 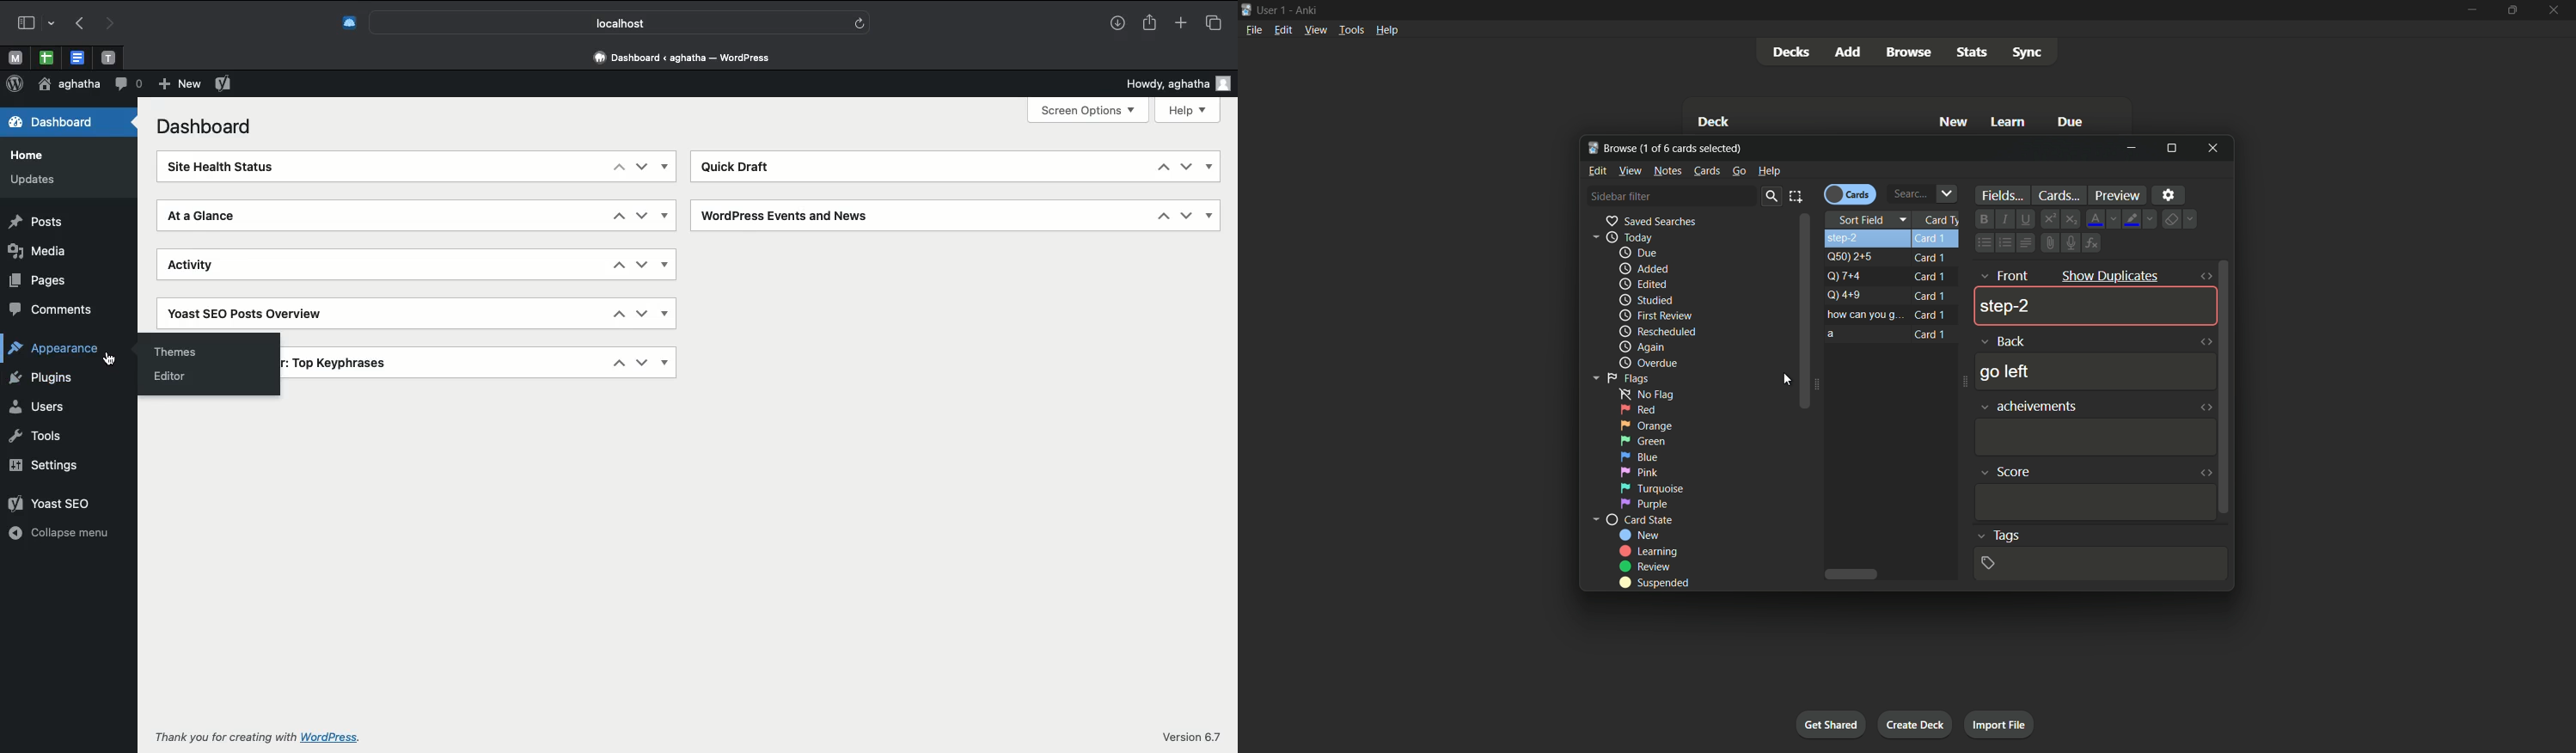 What do you see at coordinates (789, 213) in the screenshot?
I see `Wordpress events and news` at bounding box center [789, 213].